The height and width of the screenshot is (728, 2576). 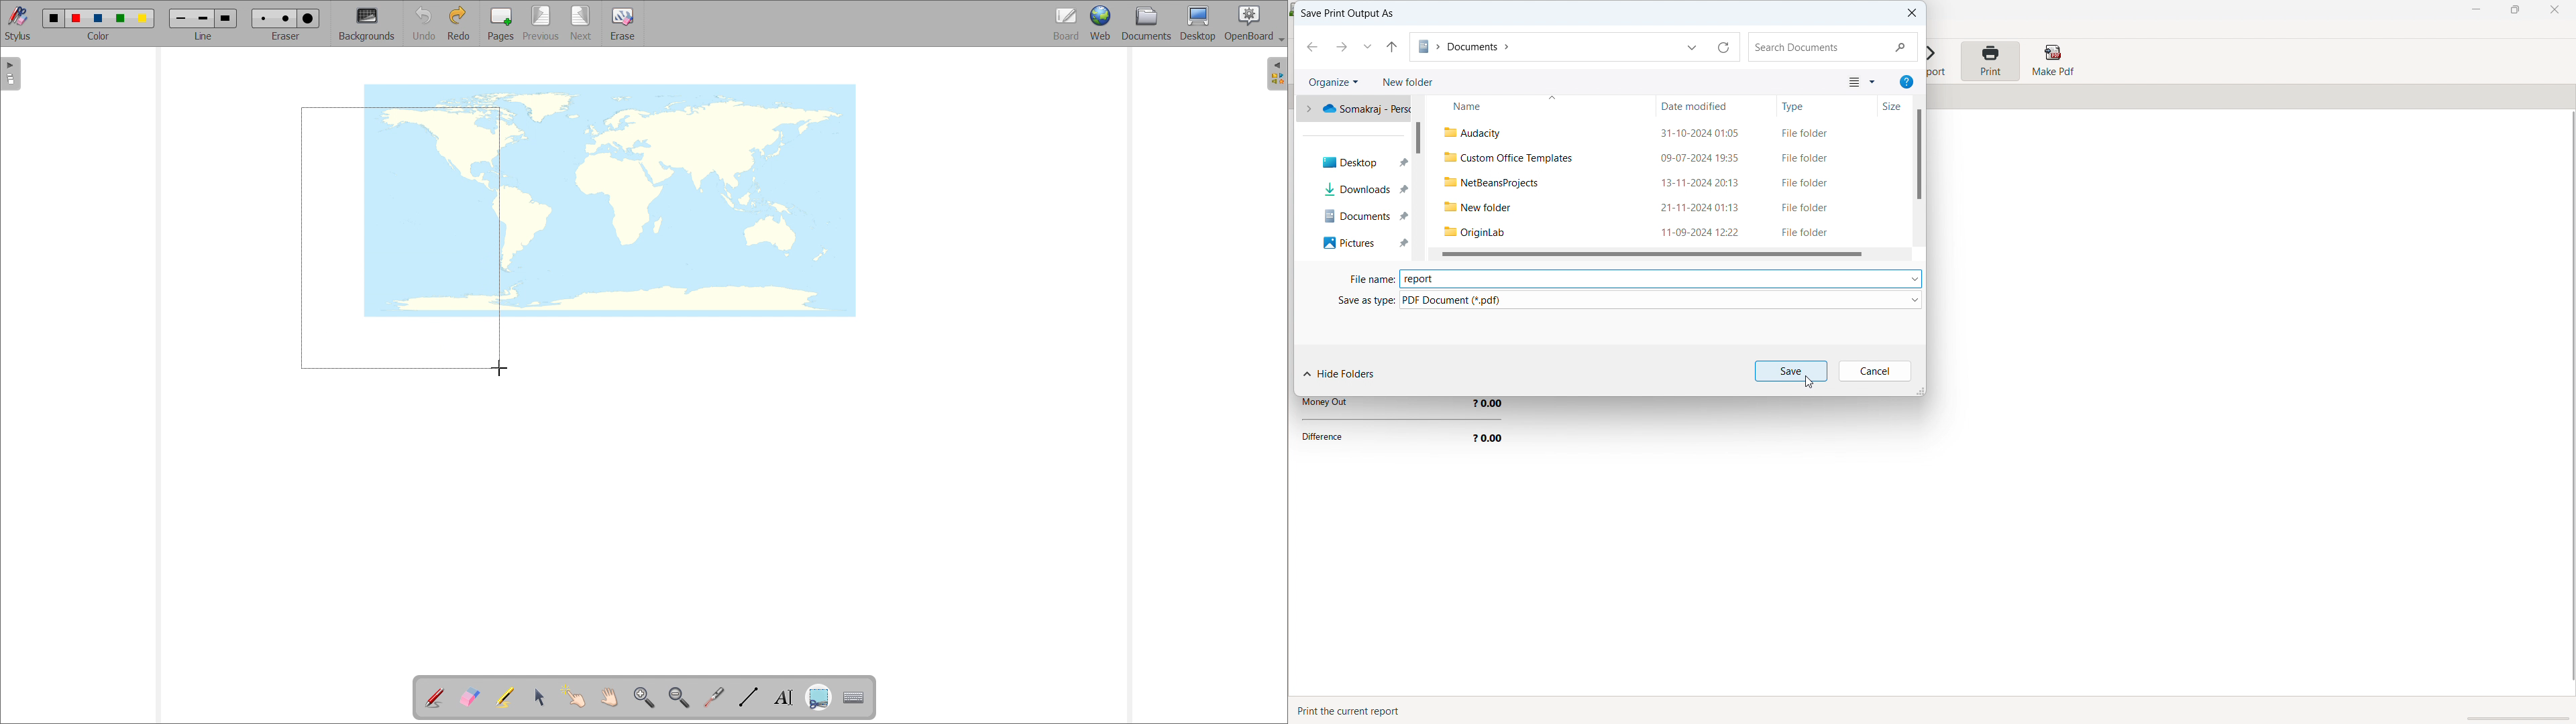 I want to click on vertical scrollbar, so click(x=1919, y=154).